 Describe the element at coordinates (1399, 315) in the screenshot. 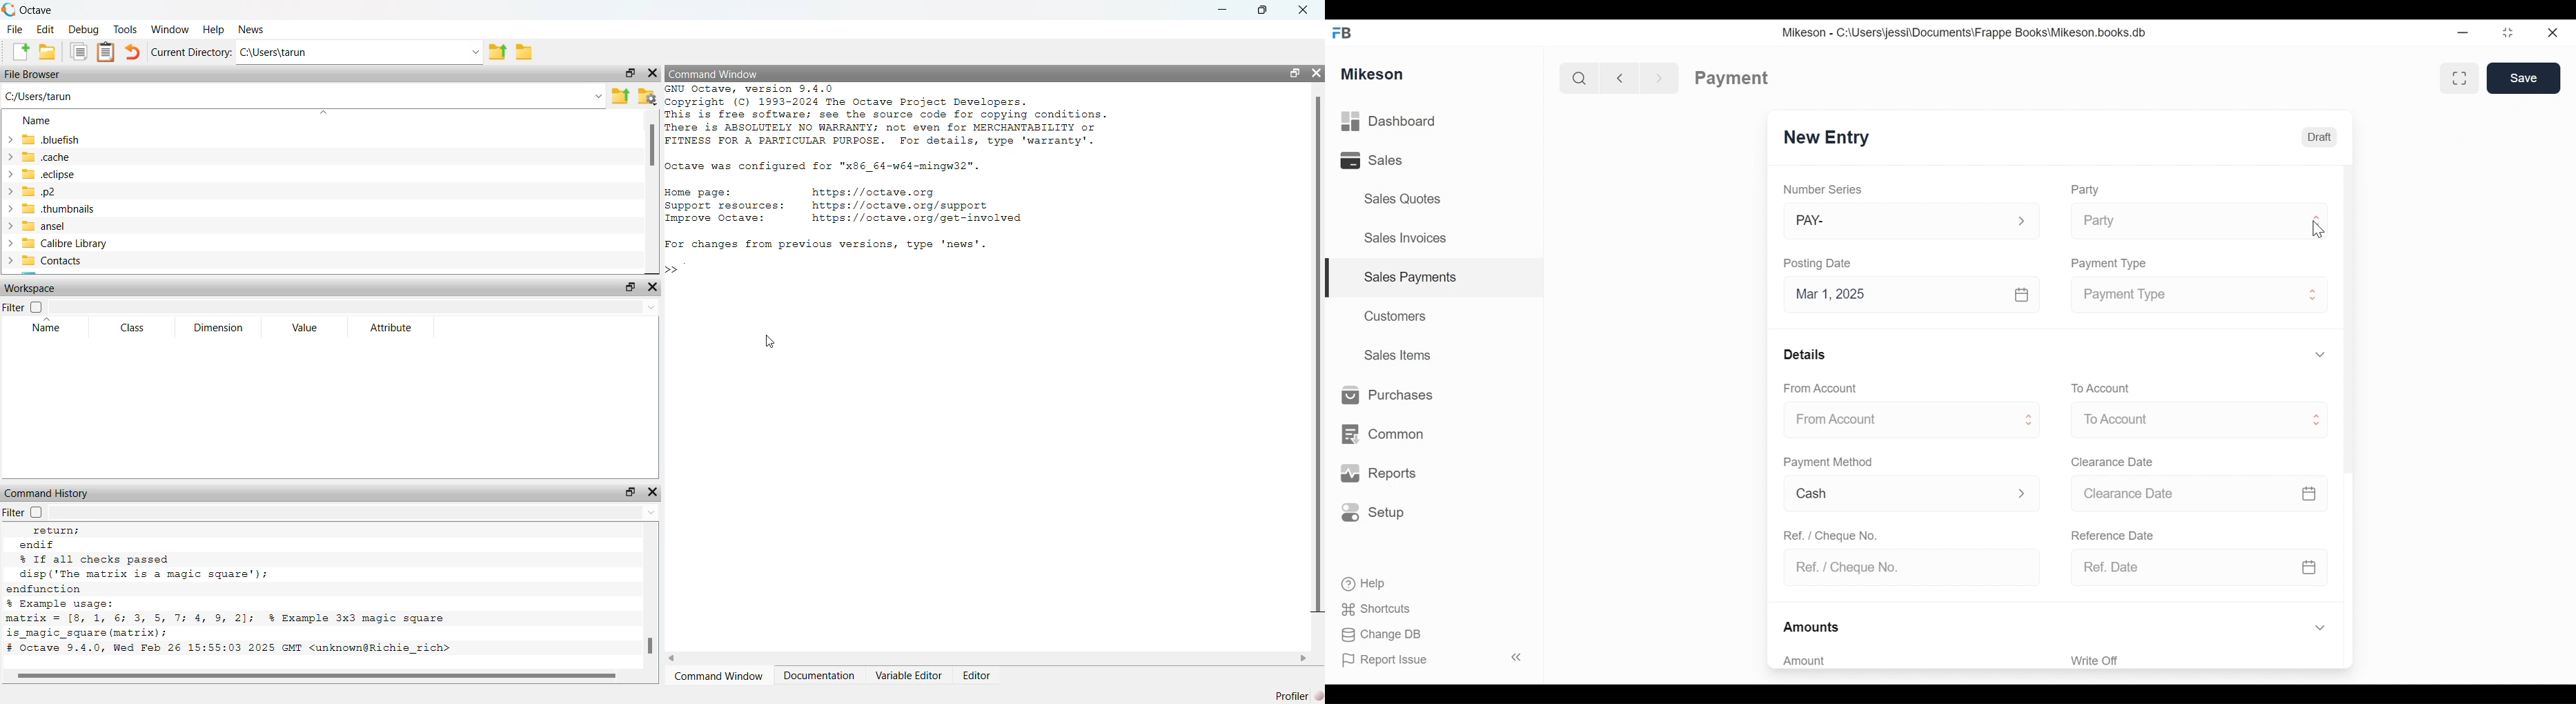

I see `Customers` at that location.